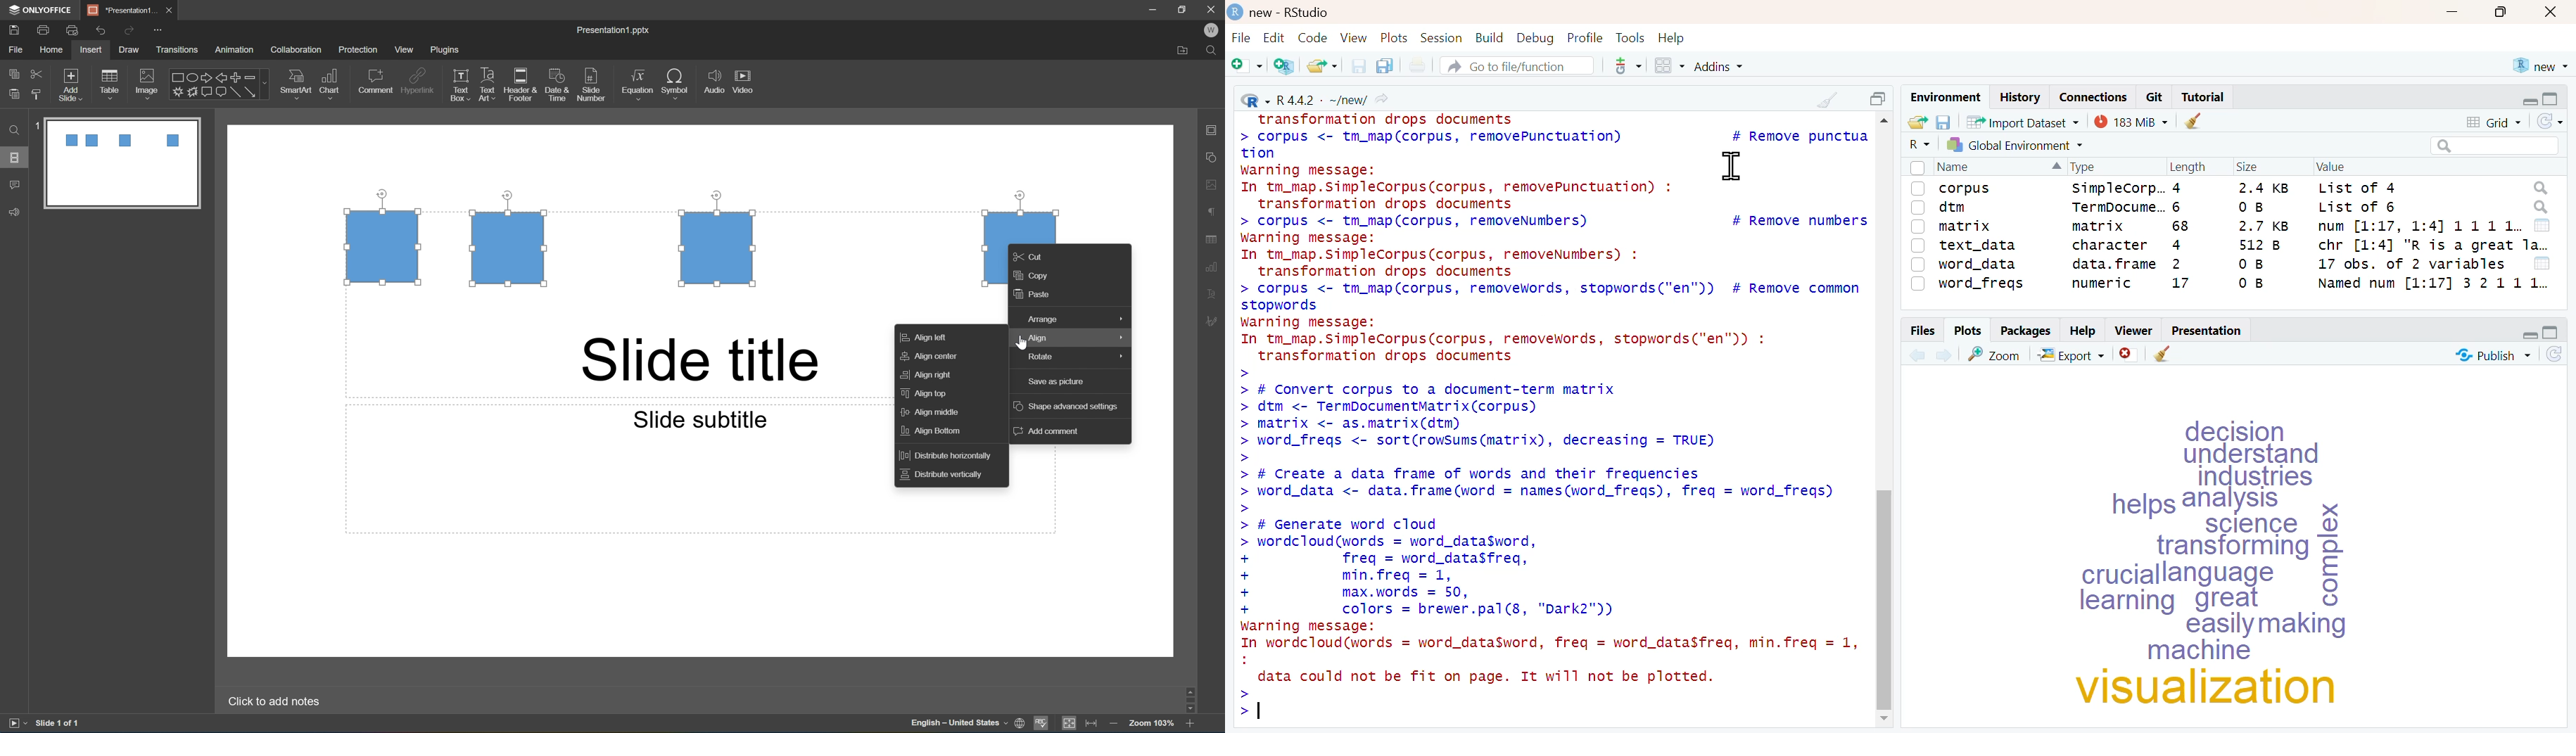  What do you see at coordinates (1720, 67) in the screenshot?
I see `Addins` at bounding box center [1720, 67].